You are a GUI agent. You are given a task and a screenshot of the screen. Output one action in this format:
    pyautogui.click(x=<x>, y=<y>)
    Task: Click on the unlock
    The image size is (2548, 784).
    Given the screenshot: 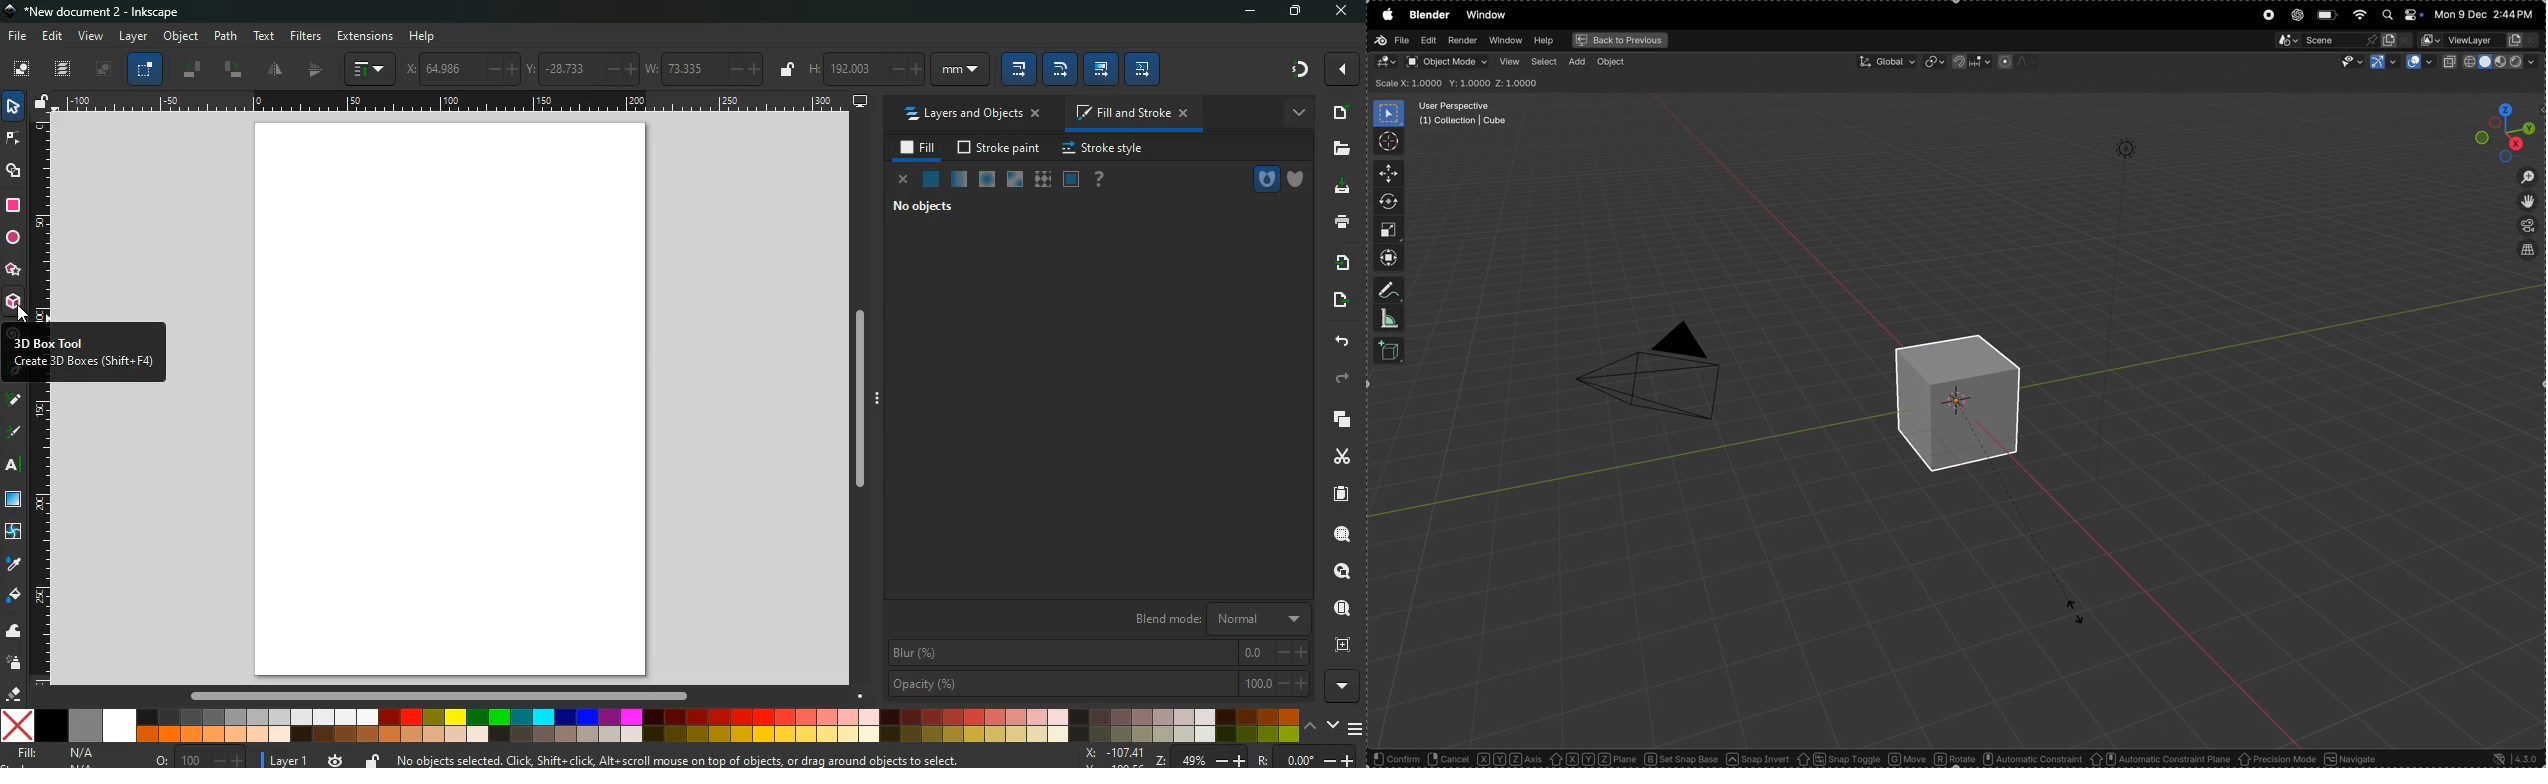 What is the action you would take?
    pyautogui.click(x=372, y=760)
    